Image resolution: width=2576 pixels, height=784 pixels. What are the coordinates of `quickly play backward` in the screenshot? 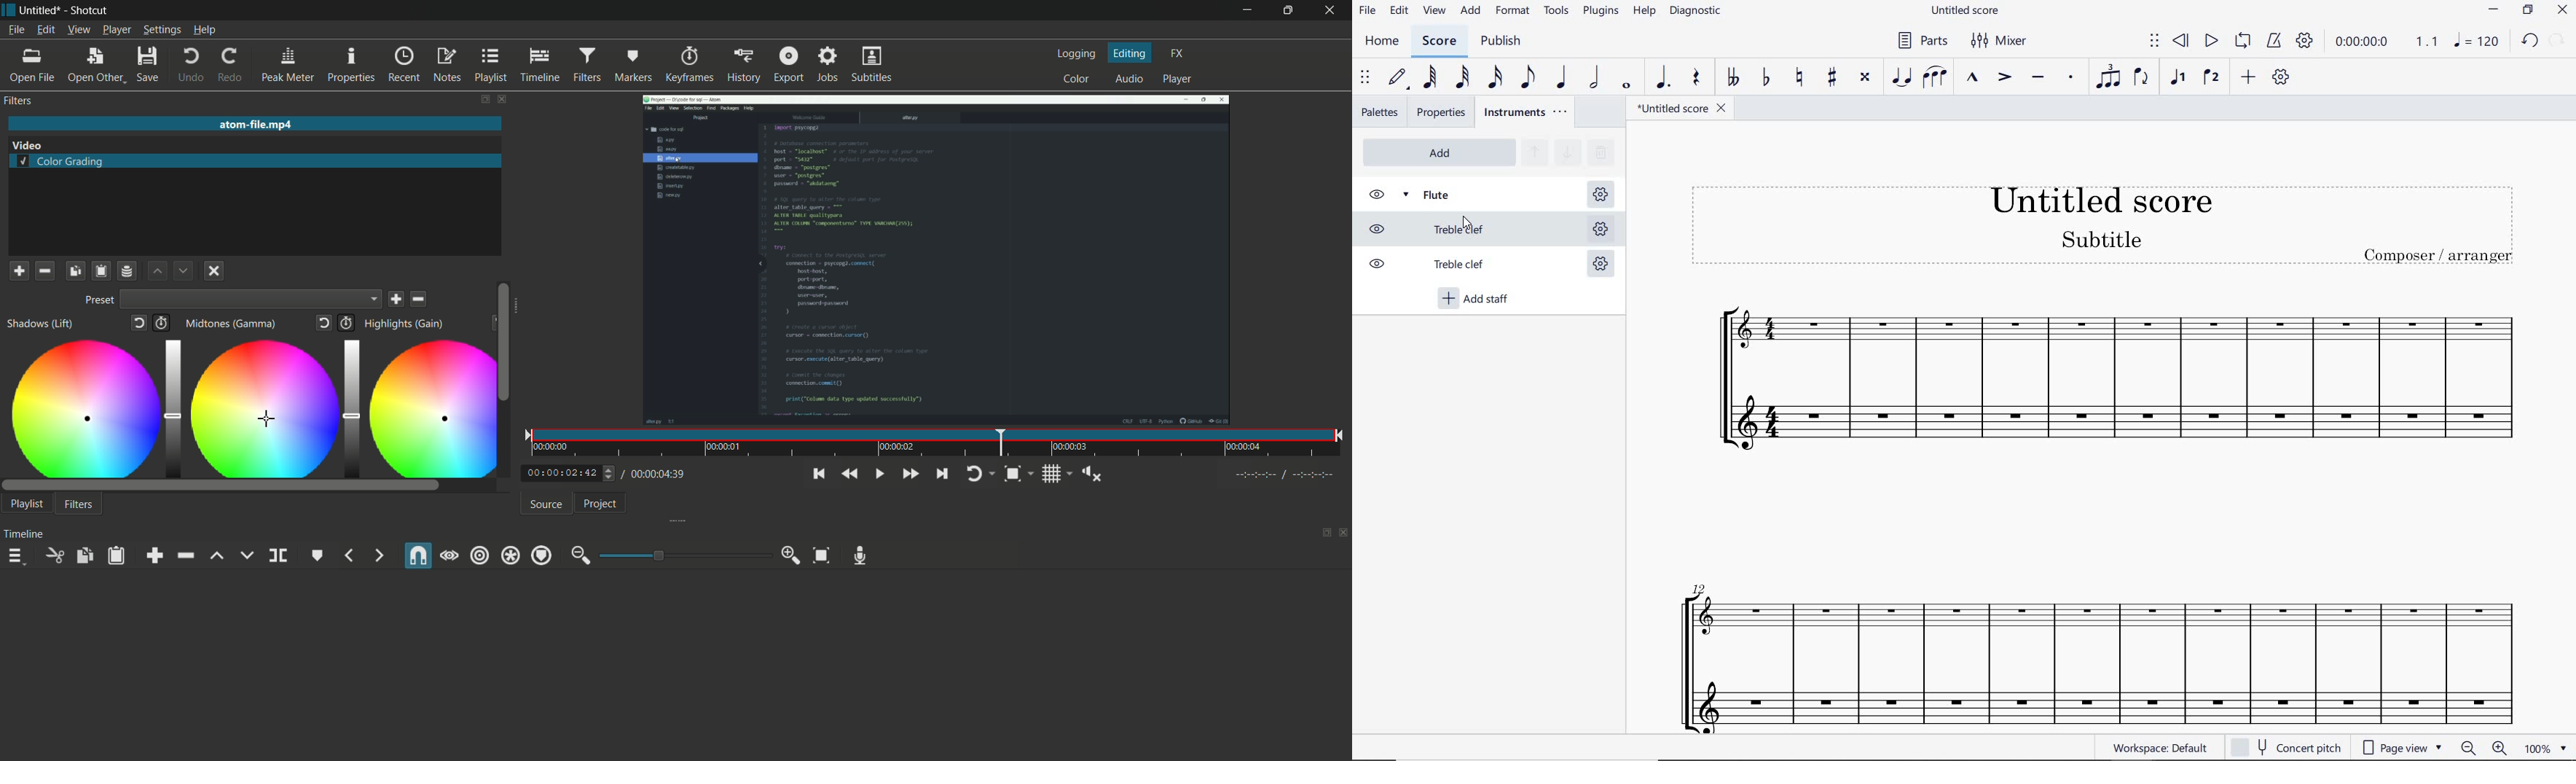 It's located at (846, 474).